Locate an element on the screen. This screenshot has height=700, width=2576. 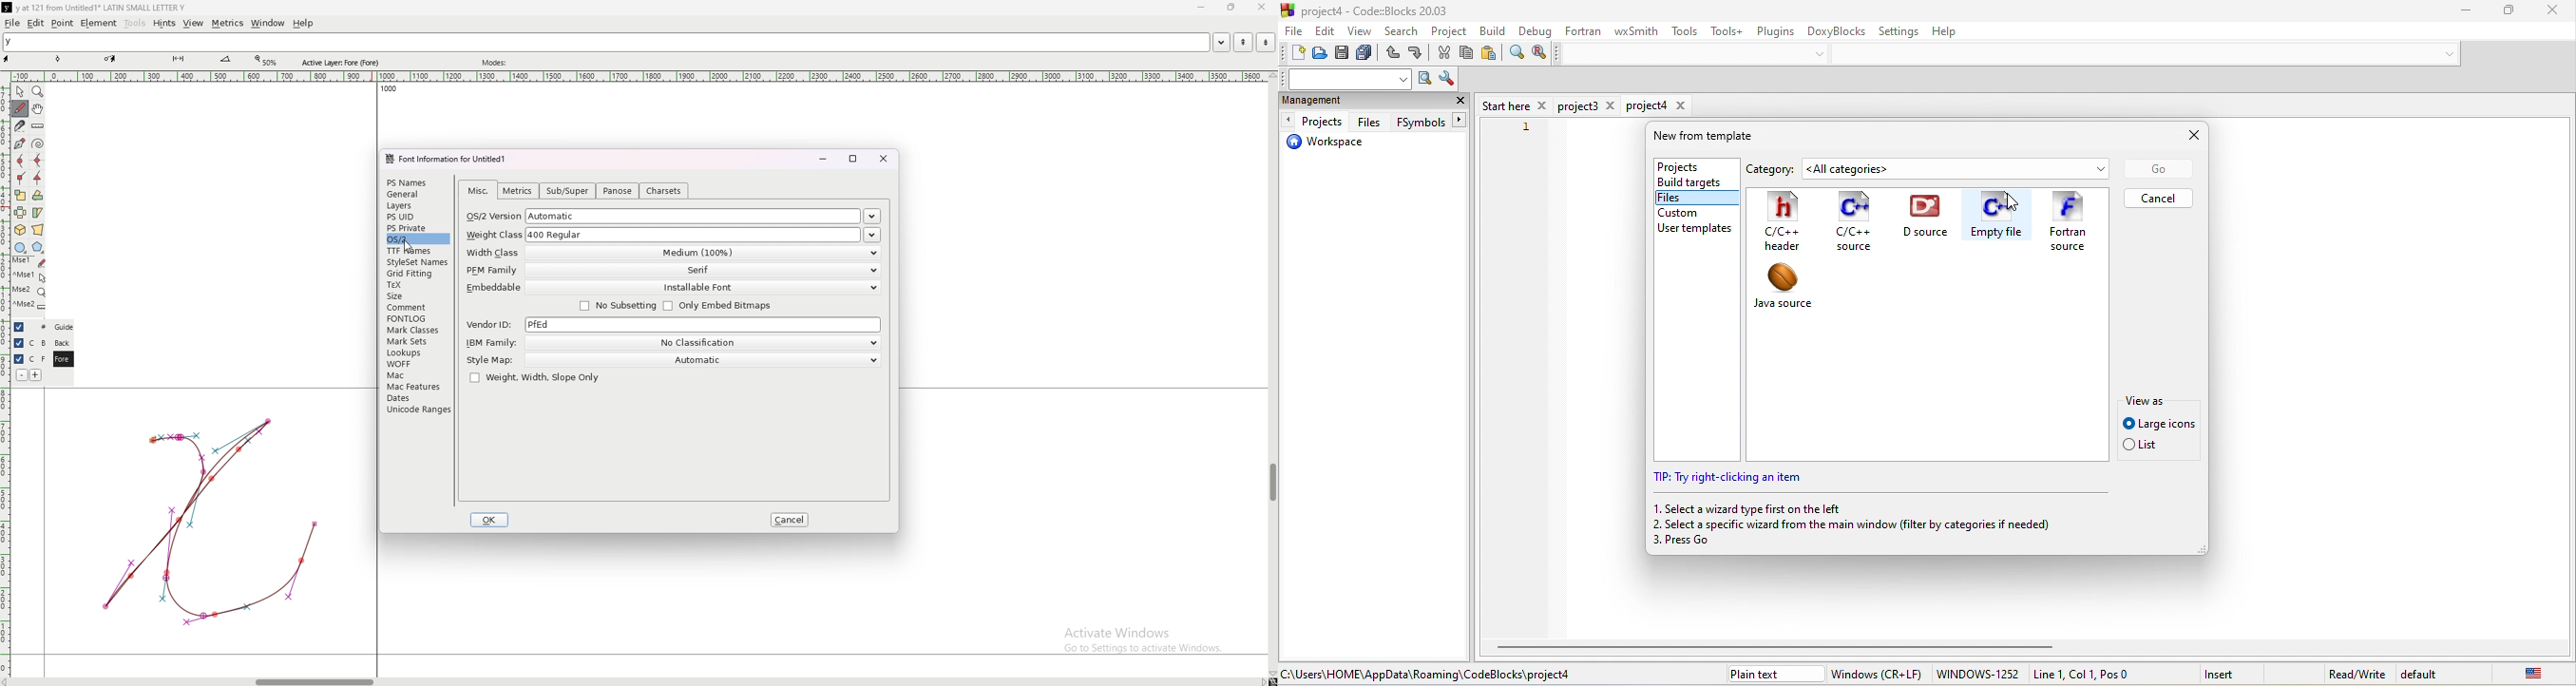
panose is located at coordinates (619, 191).